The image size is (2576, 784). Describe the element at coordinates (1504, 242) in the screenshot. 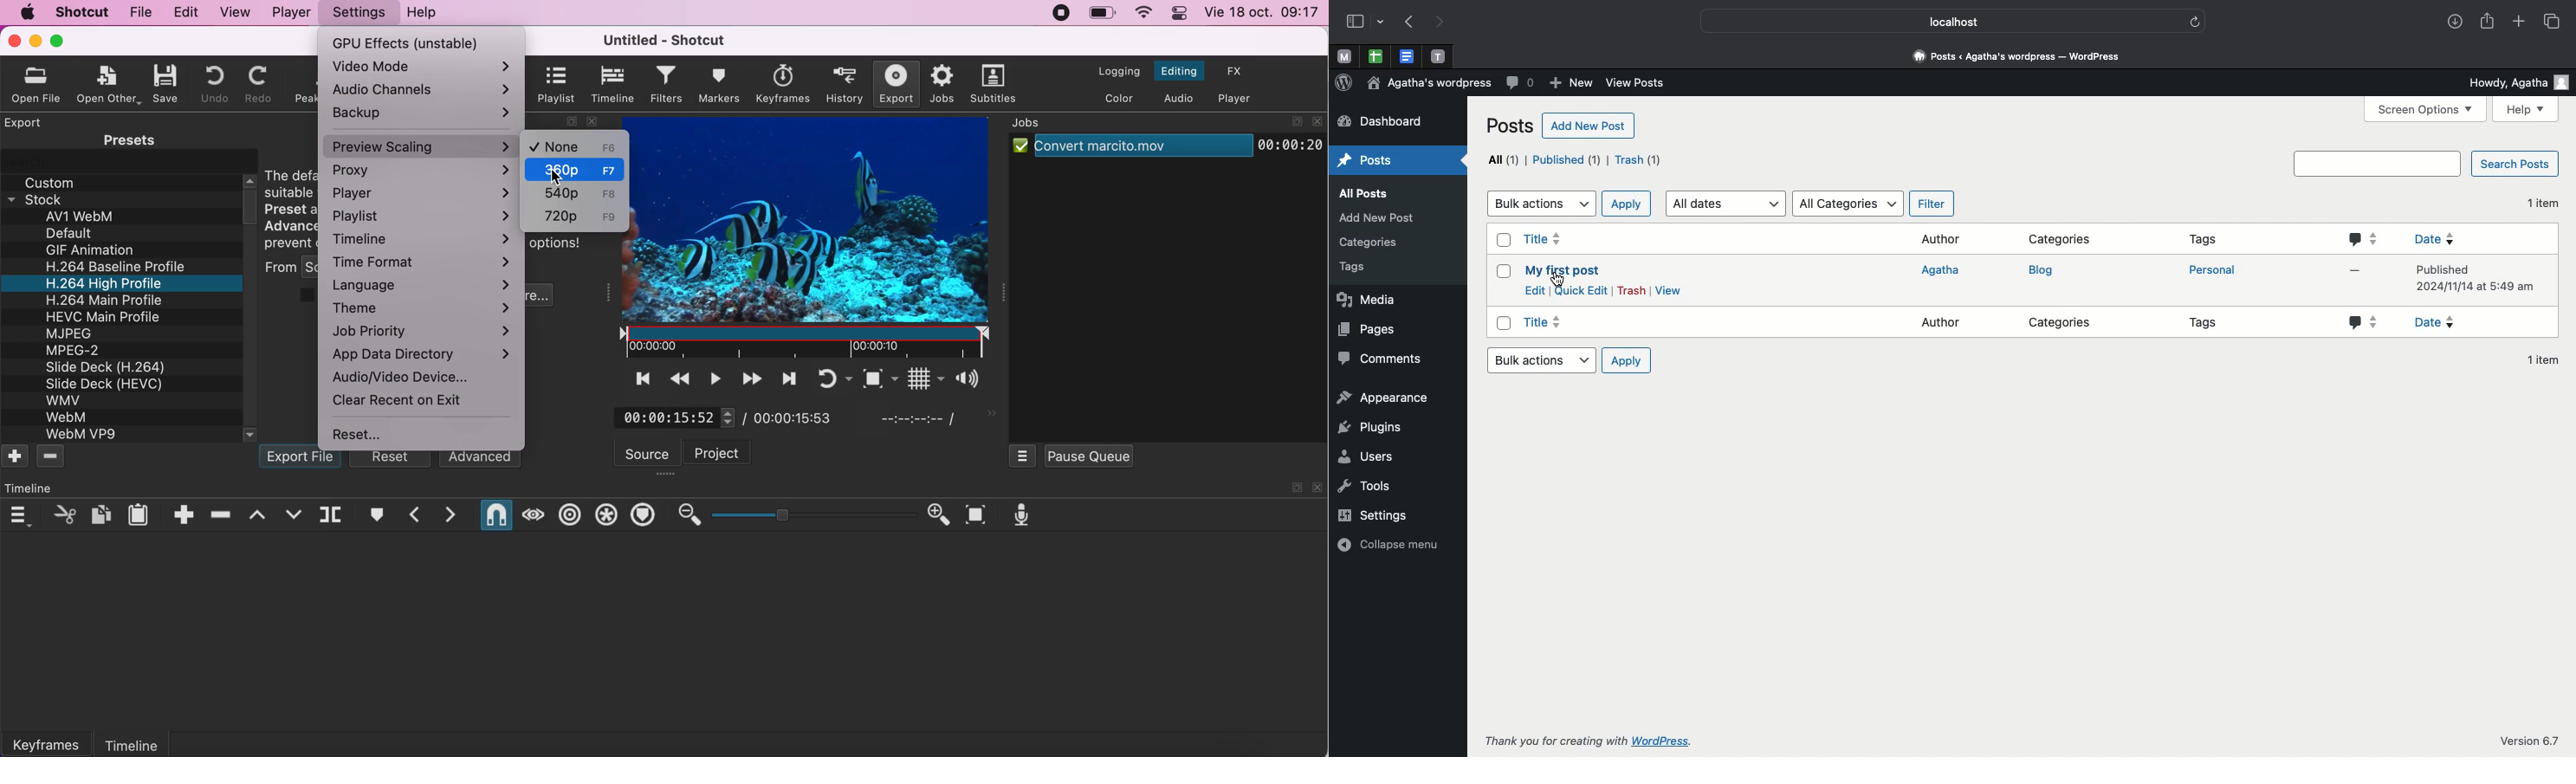

I see `Checkbox` at that location.